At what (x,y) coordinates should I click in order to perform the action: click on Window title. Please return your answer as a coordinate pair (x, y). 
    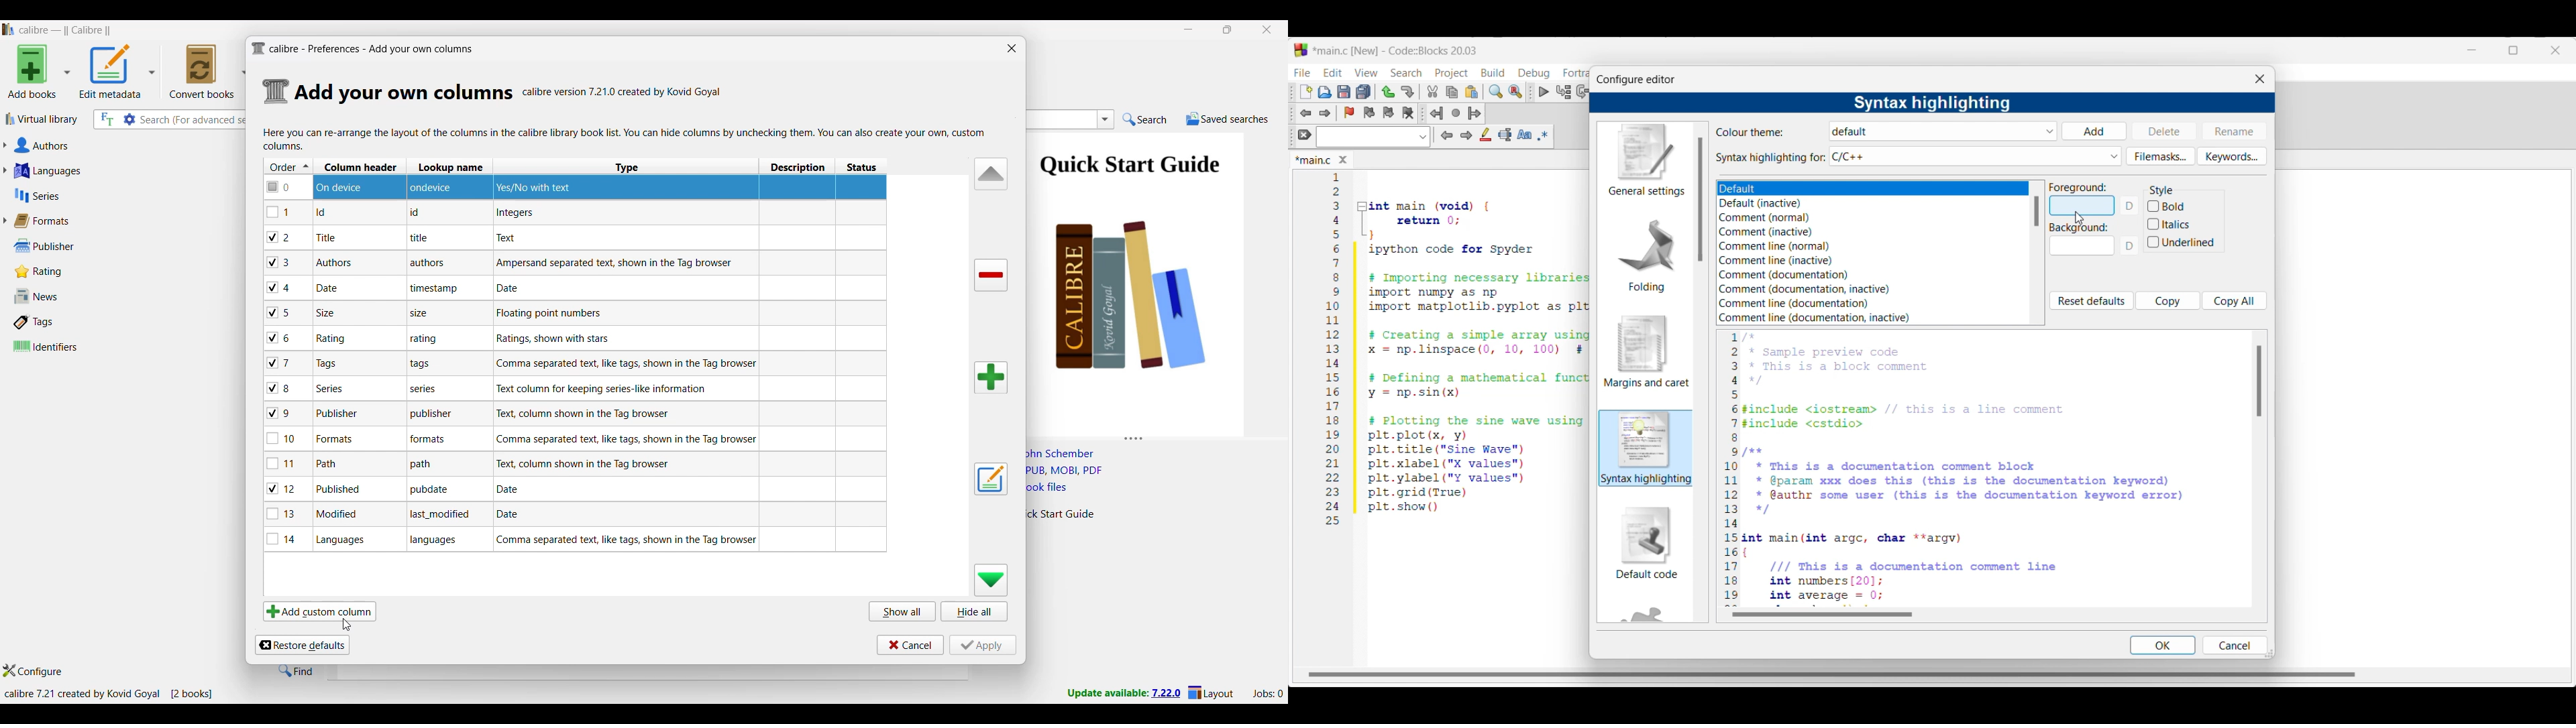
    Looking at the image, I should click on (1635, 80).